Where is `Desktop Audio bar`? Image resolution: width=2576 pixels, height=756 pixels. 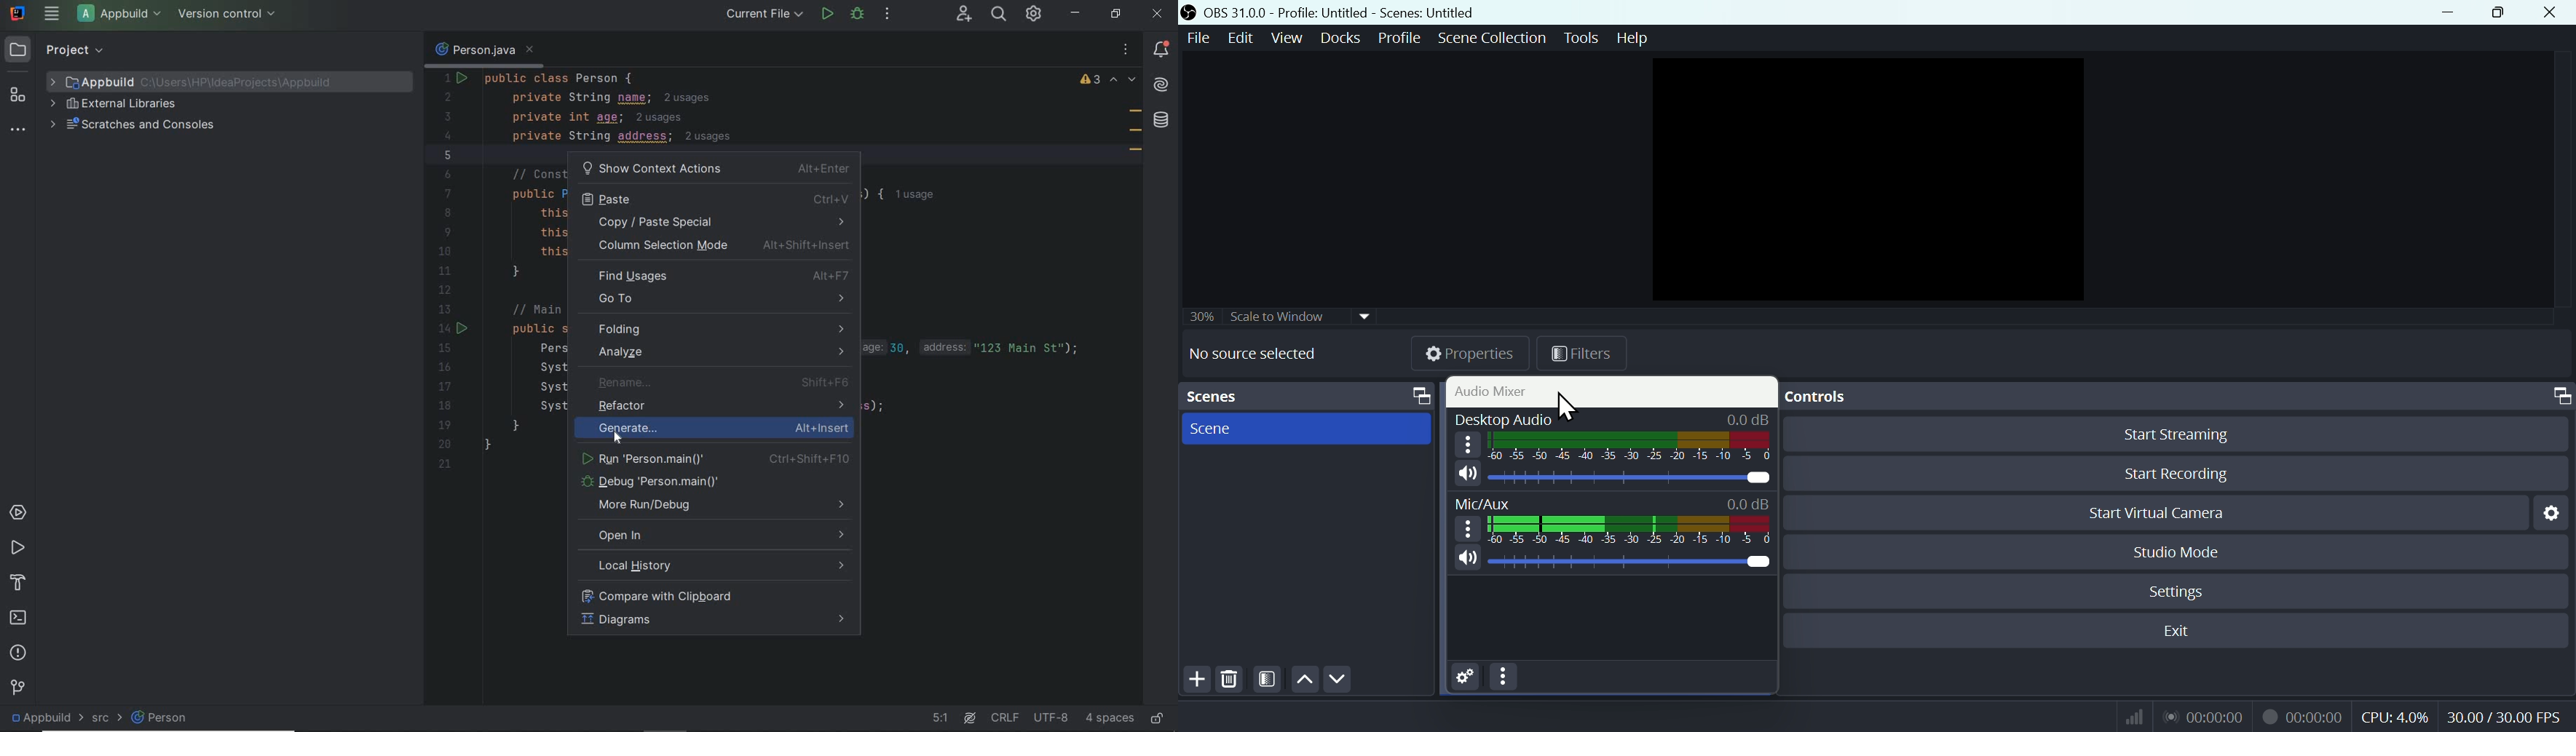
Desktop Audio bar is located at coordinates (1629, 445).